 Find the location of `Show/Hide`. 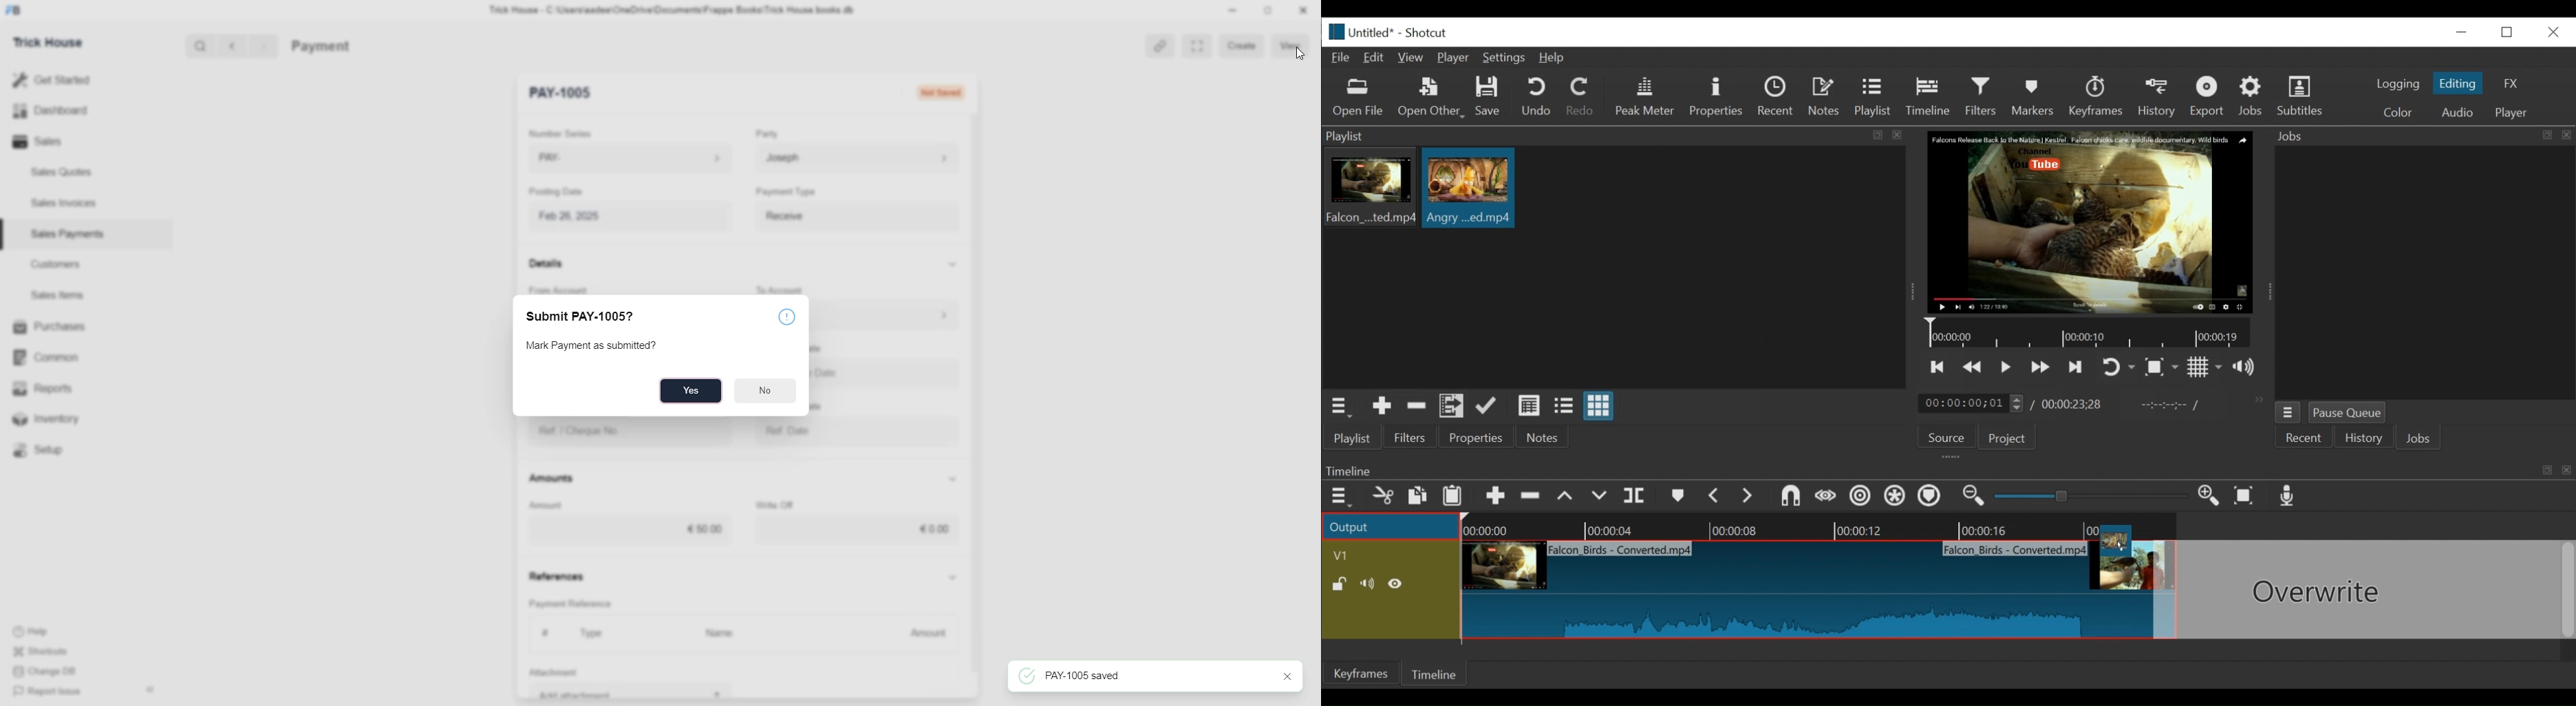

Show/Hide is located at coordinates (952, 479).